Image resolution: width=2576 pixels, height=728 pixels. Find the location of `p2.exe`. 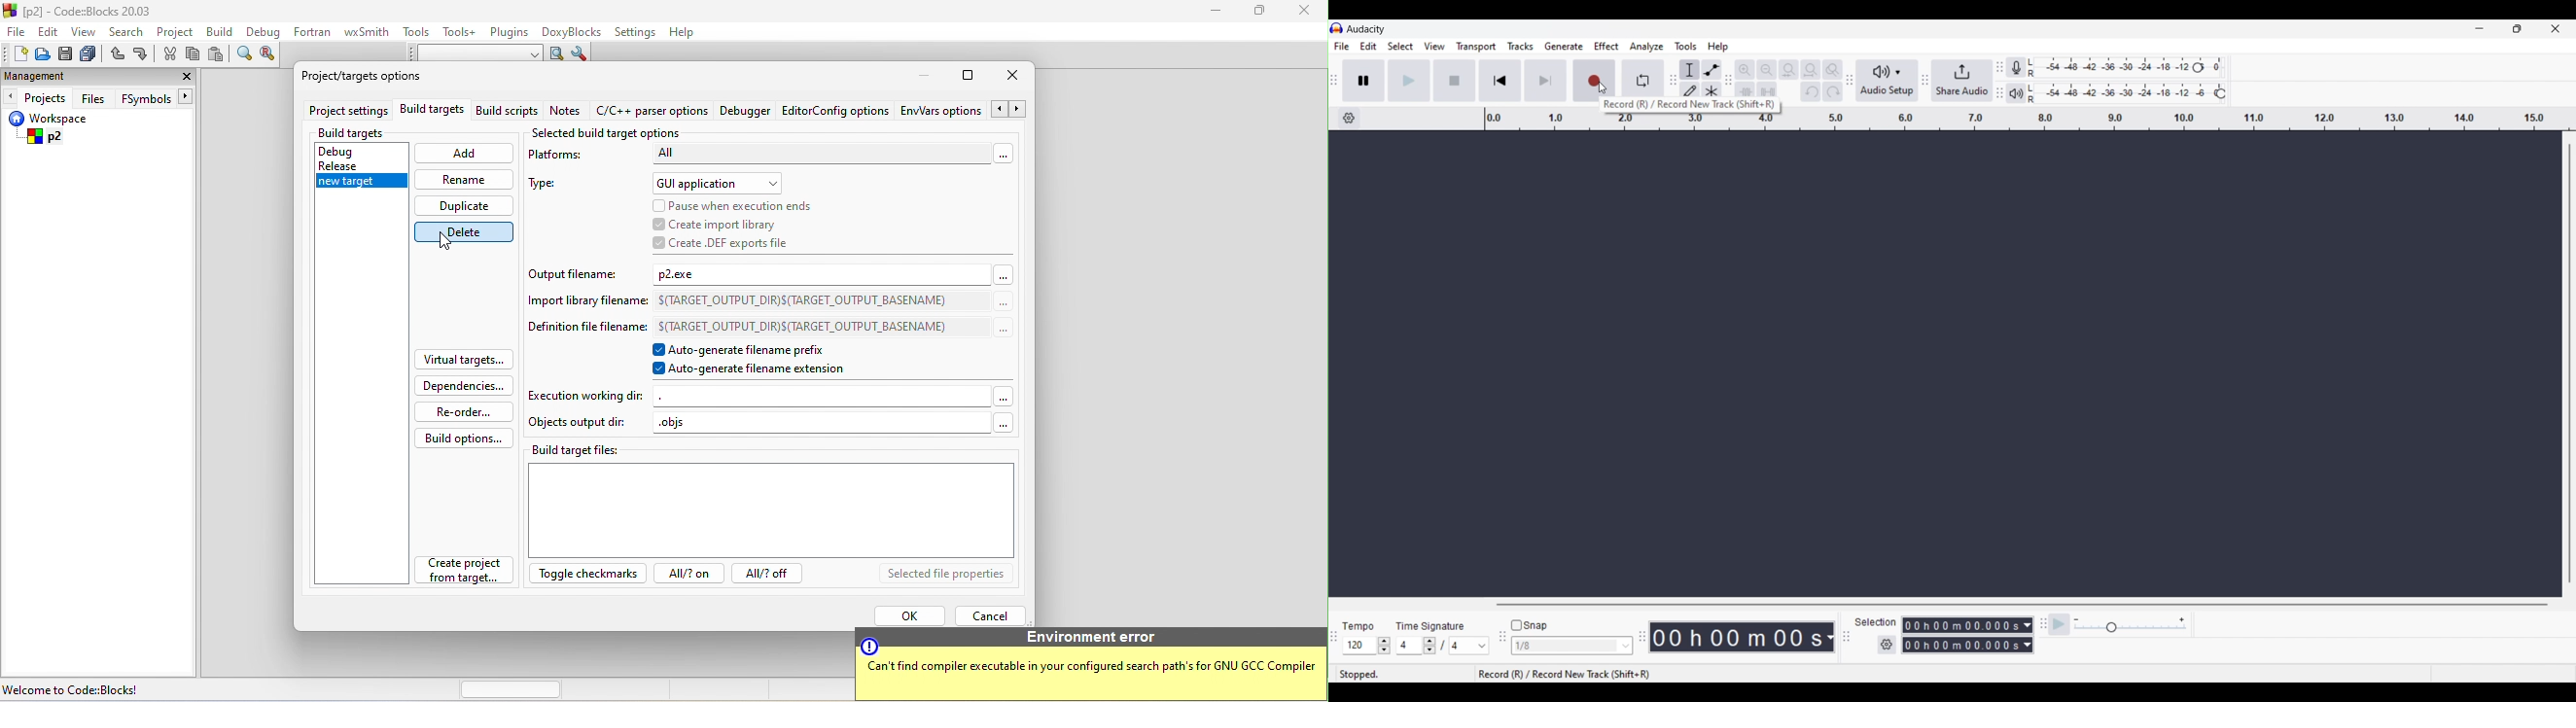

p2.exe is located at coordinates (831, 273).